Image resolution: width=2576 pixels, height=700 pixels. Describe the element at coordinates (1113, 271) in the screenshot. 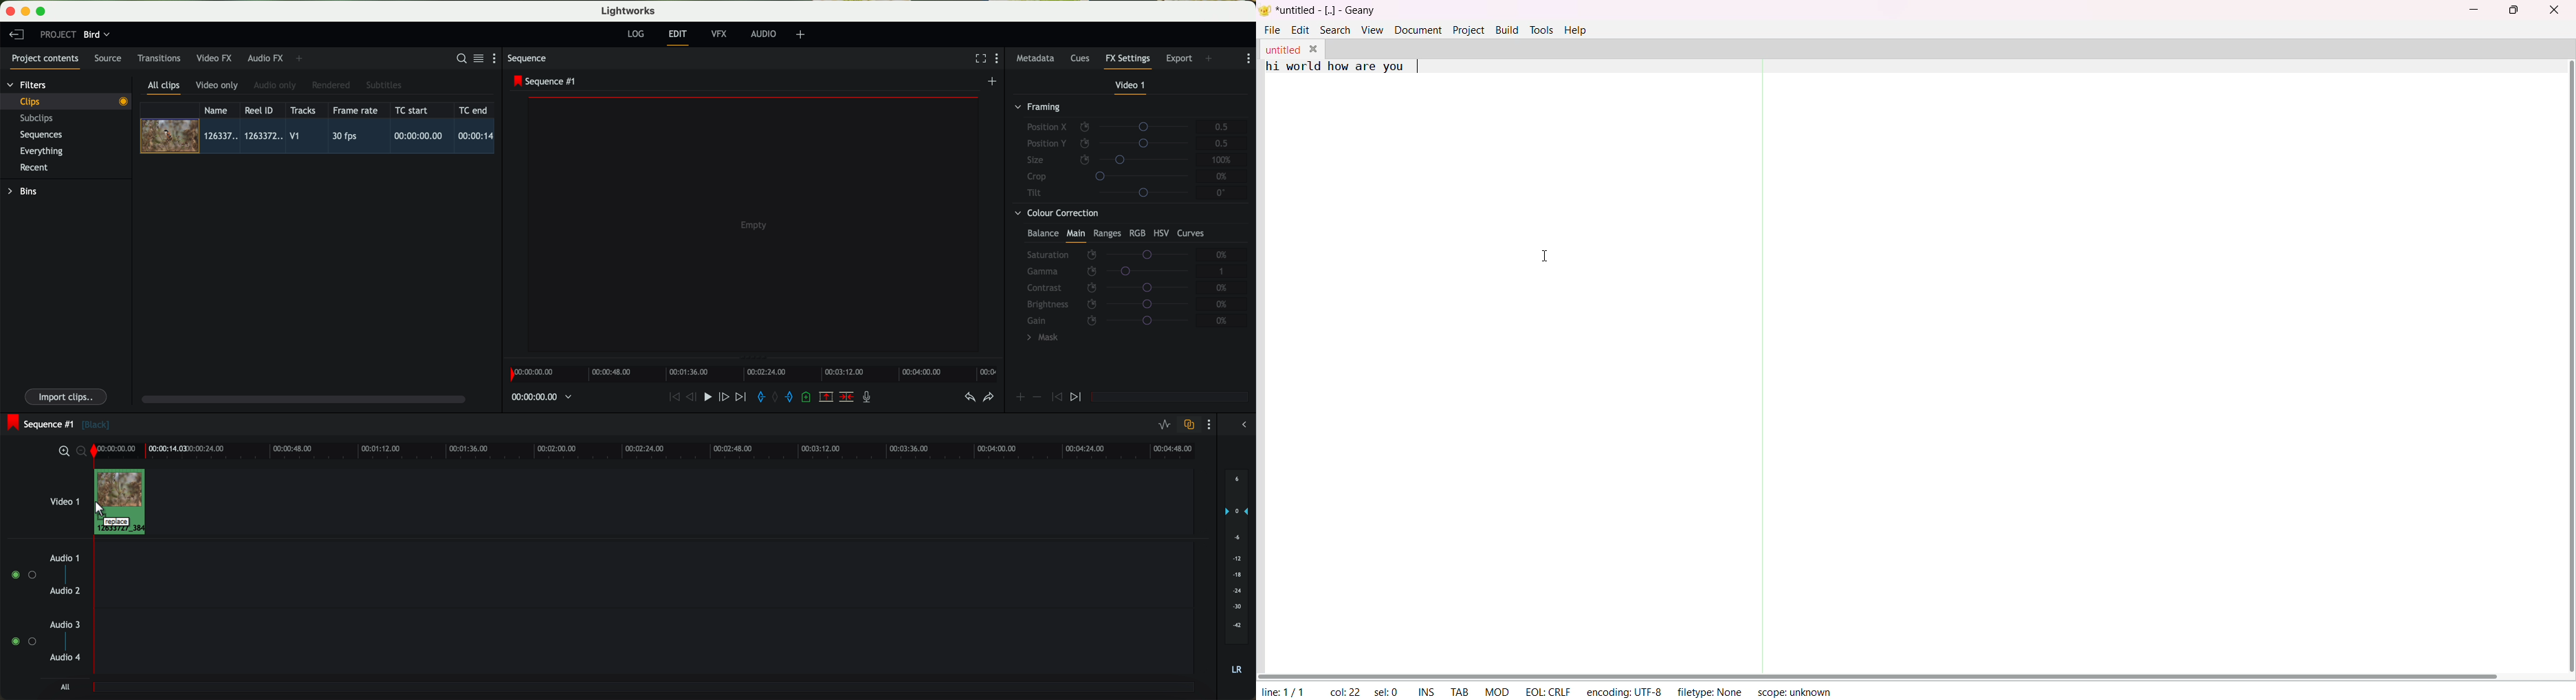

I see `gamma` at that location.